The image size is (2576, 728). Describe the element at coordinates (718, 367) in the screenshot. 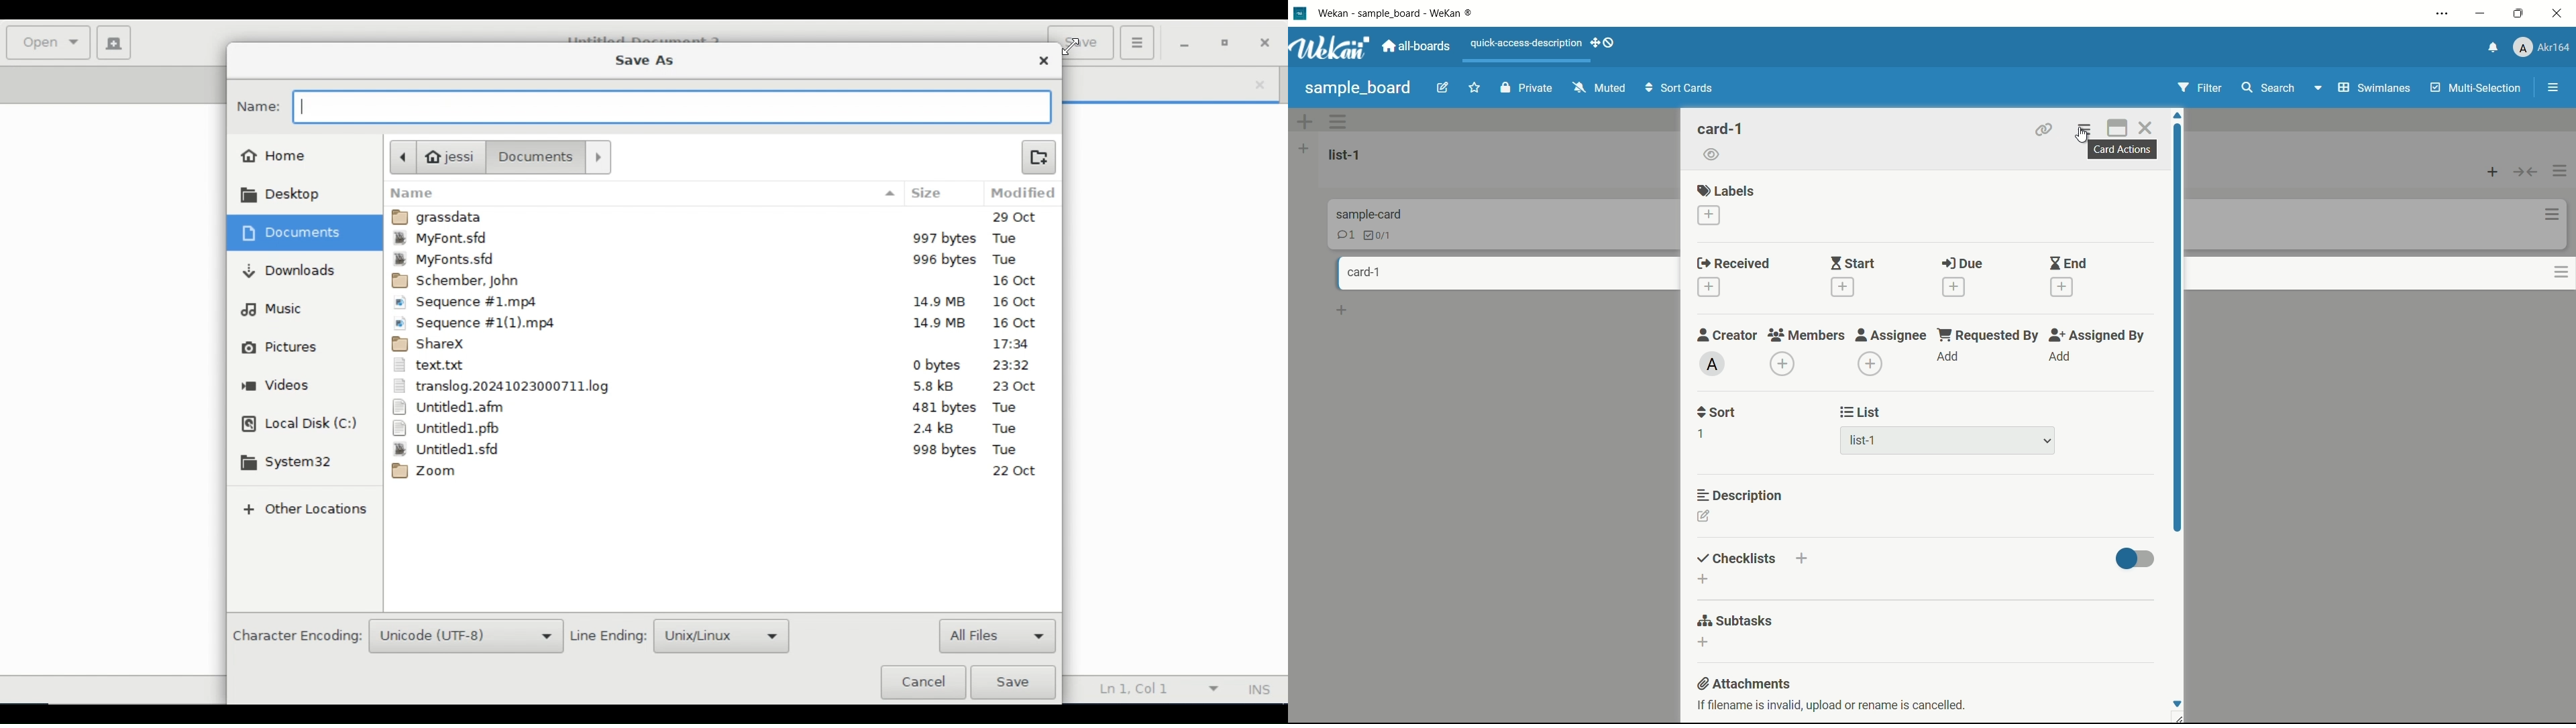

I see `text.txt 0 bytes 23:32` at that location.